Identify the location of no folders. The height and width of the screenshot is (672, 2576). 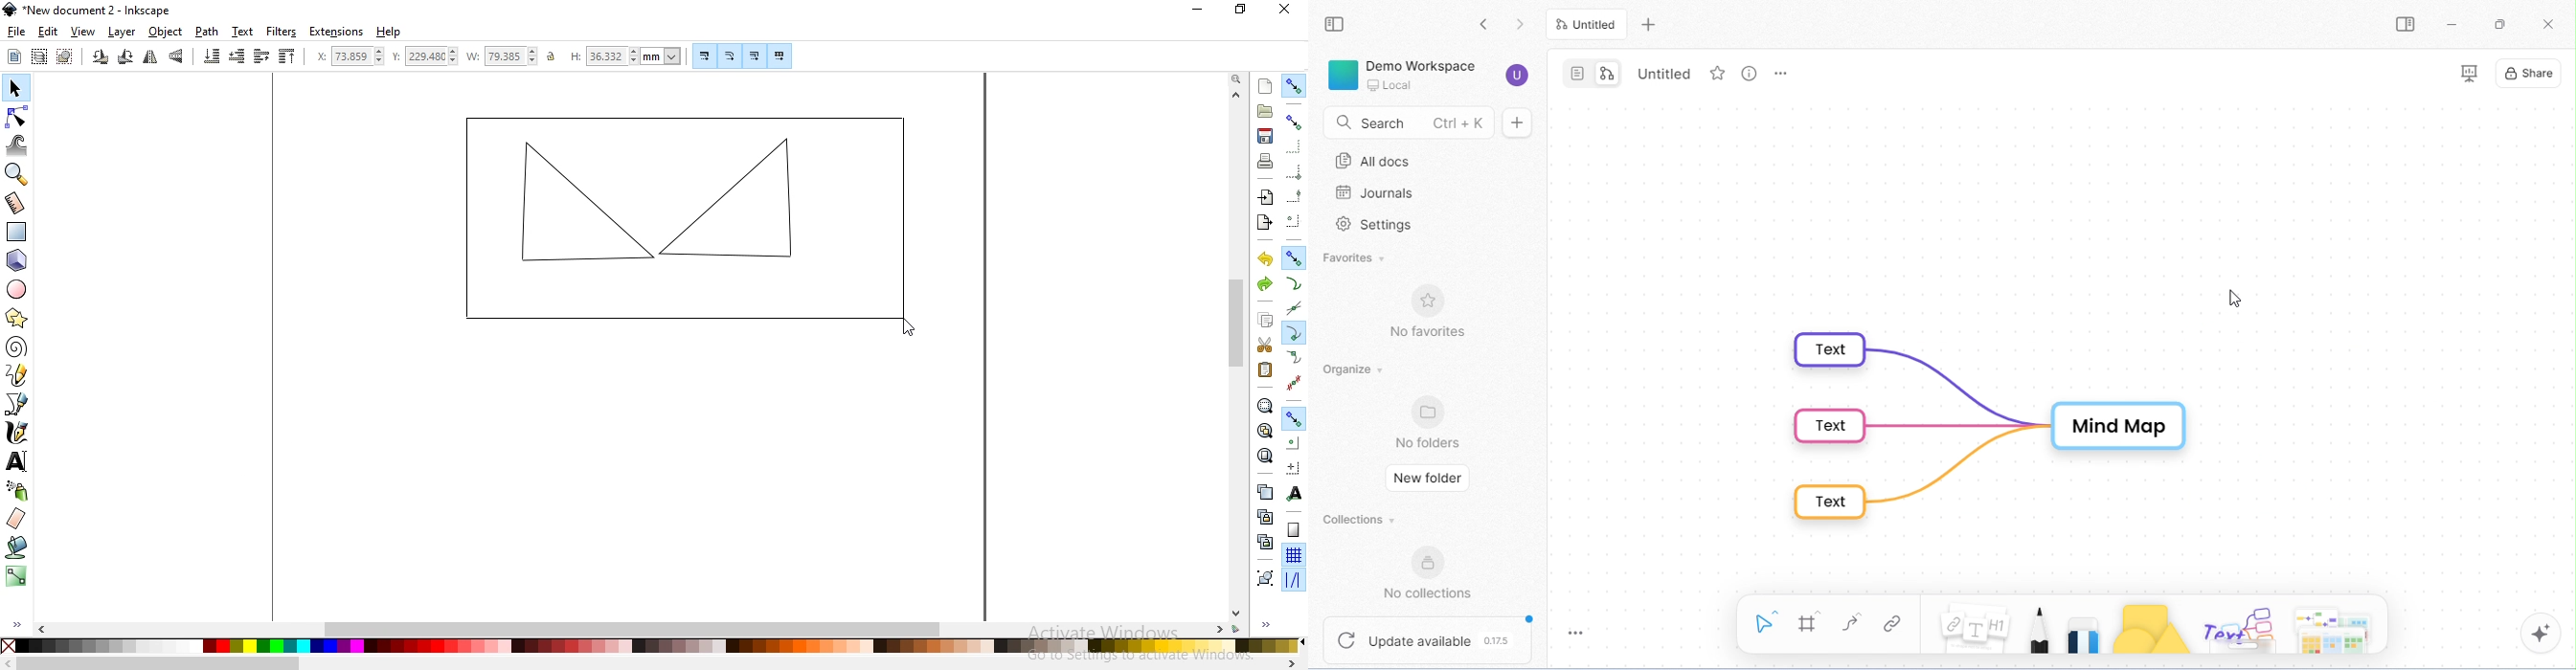
(1431, 421).